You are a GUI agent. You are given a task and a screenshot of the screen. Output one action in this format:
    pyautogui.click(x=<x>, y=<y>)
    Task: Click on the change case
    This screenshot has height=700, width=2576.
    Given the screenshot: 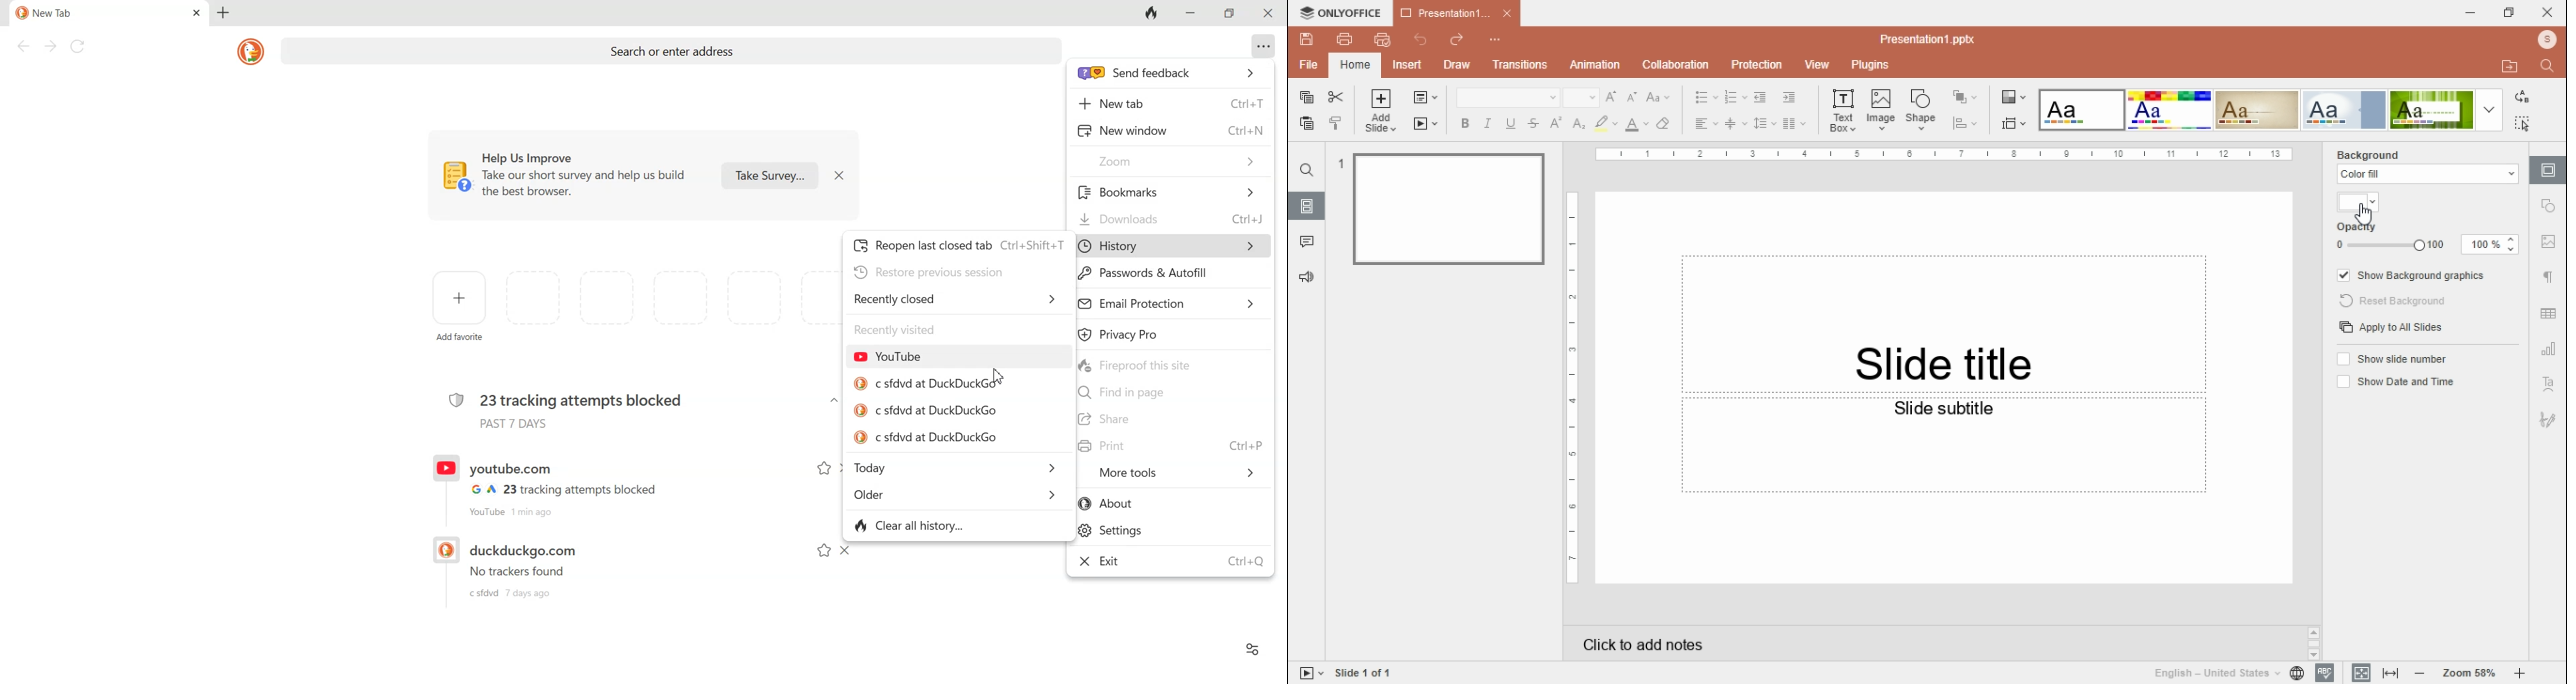 What is the action you would take?
    pyautogui.click(x=1658, y=97)
    